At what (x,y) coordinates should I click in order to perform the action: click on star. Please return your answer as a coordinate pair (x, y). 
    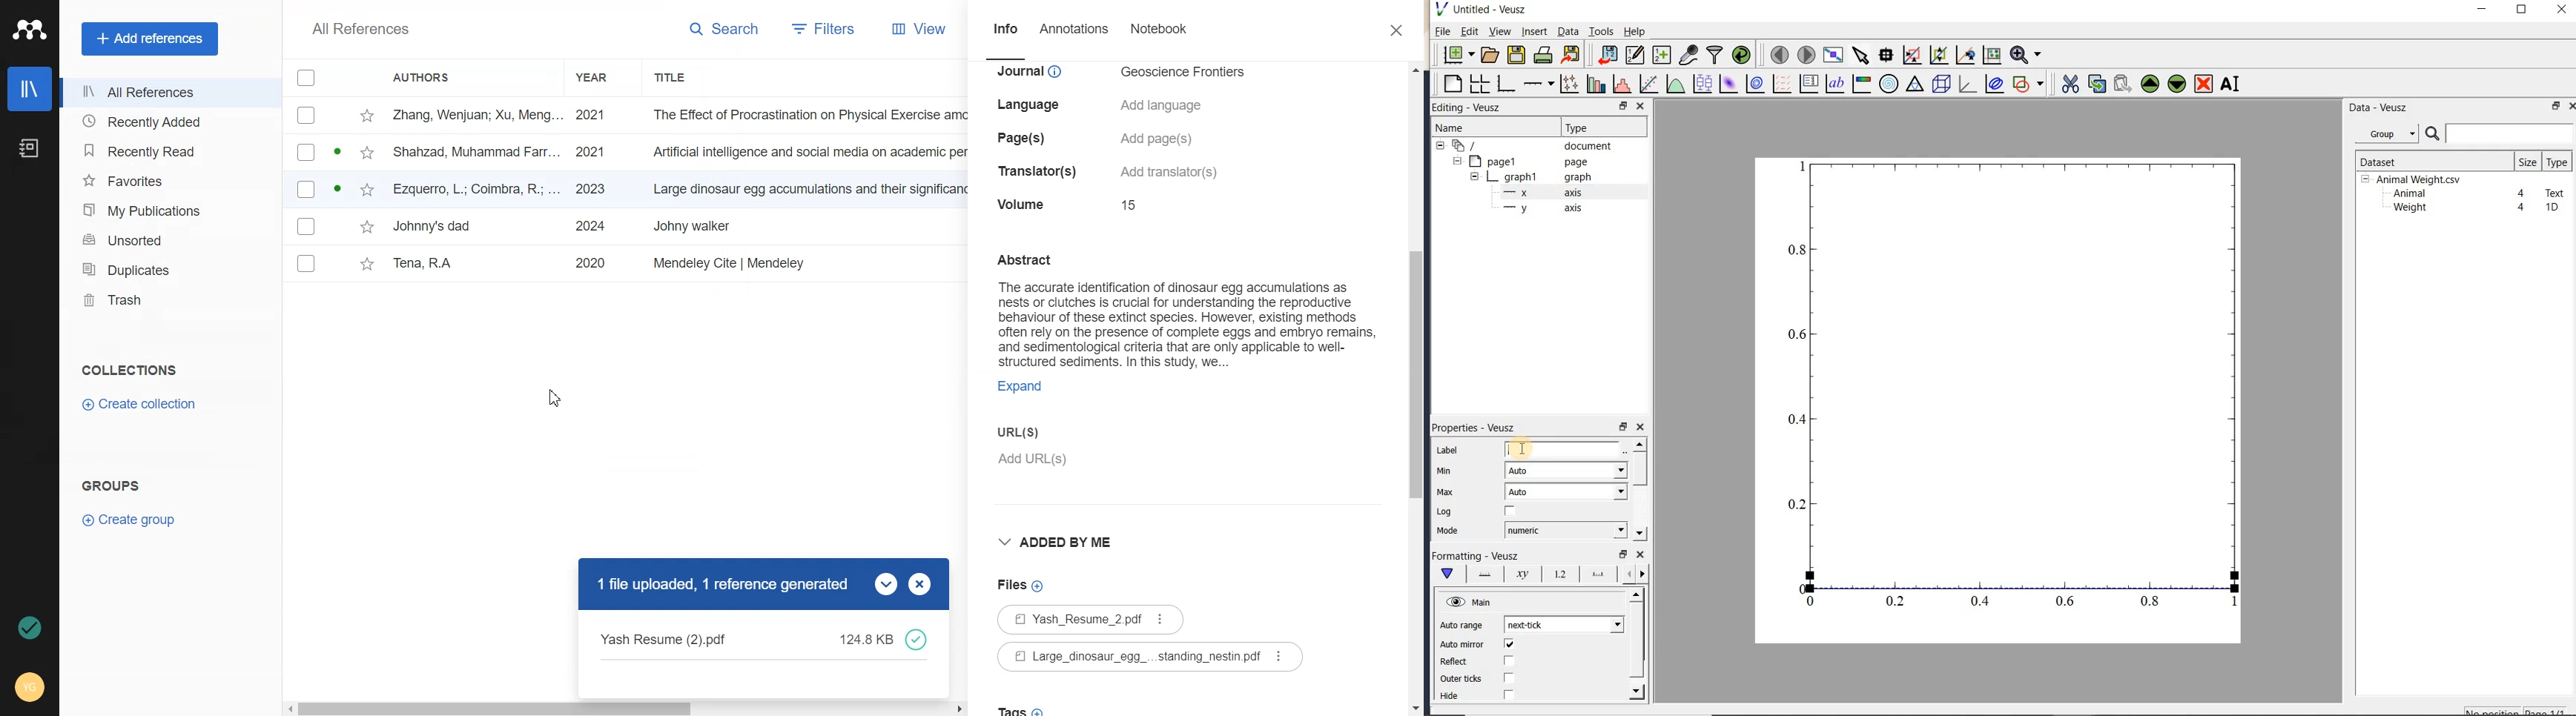
    Looking at the image, I should click on (367, 225).